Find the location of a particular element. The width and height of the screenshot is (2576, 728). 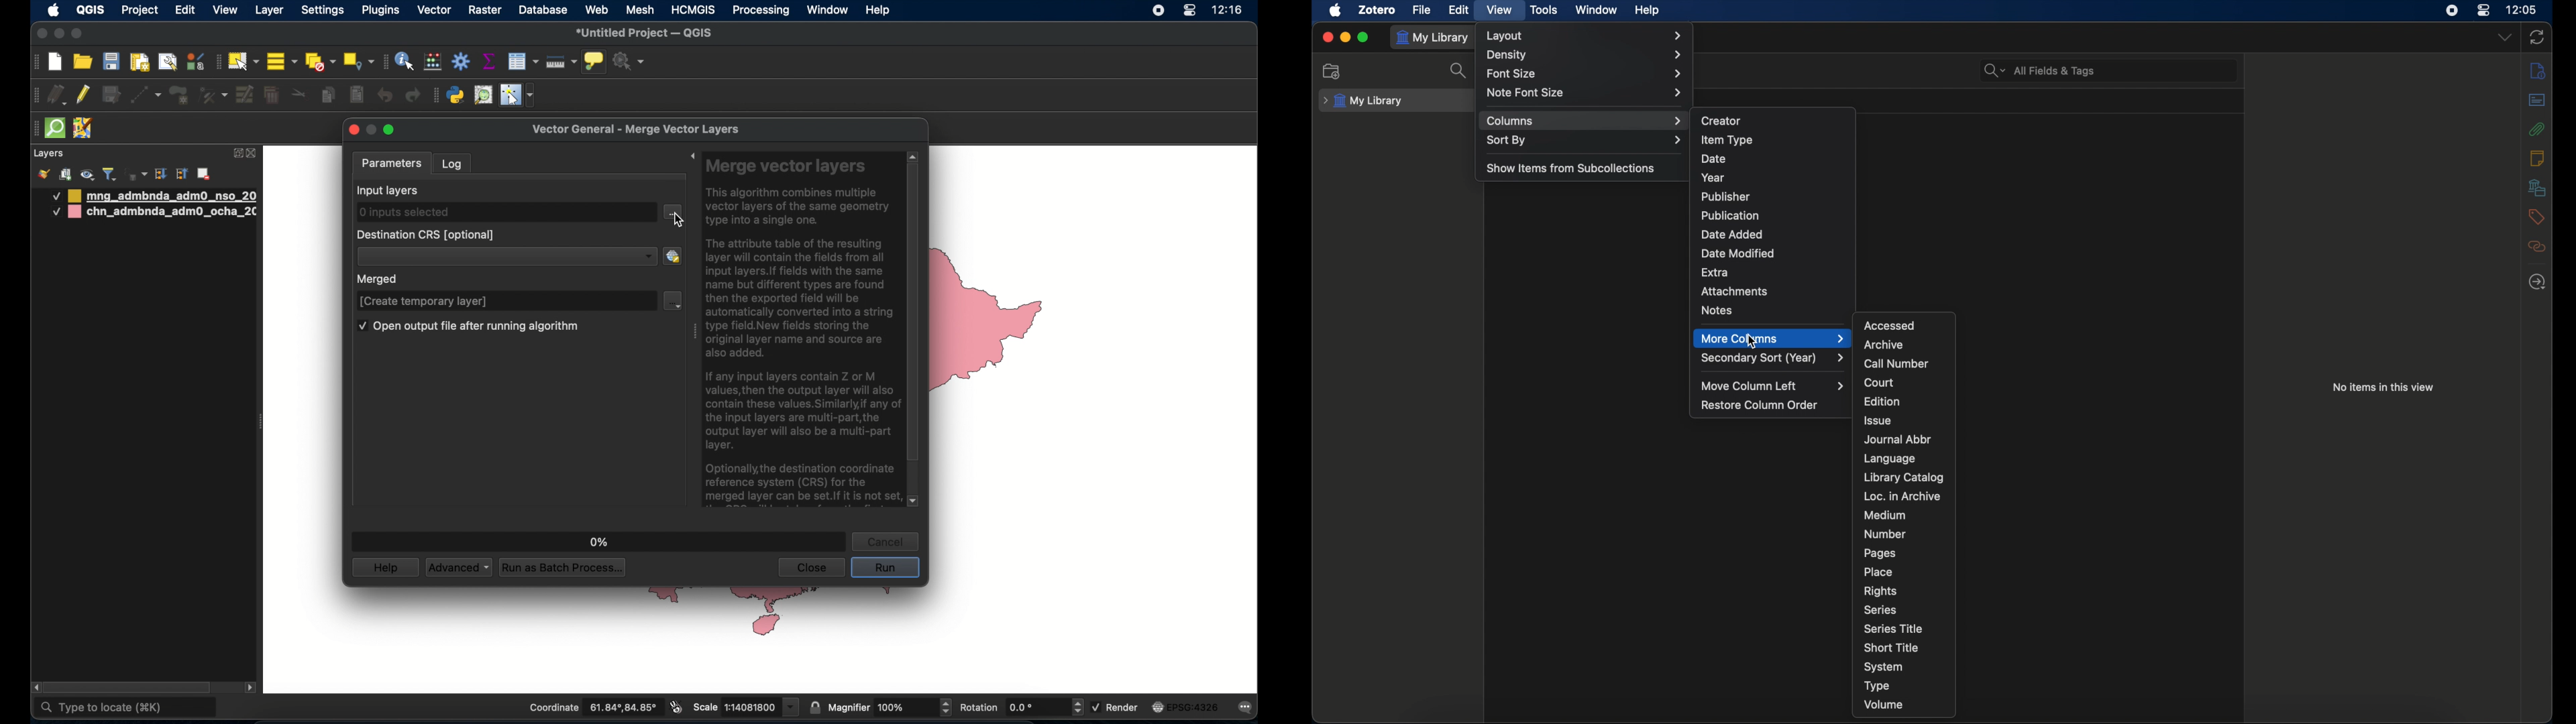

issue is located at coordinates (1877, 420).